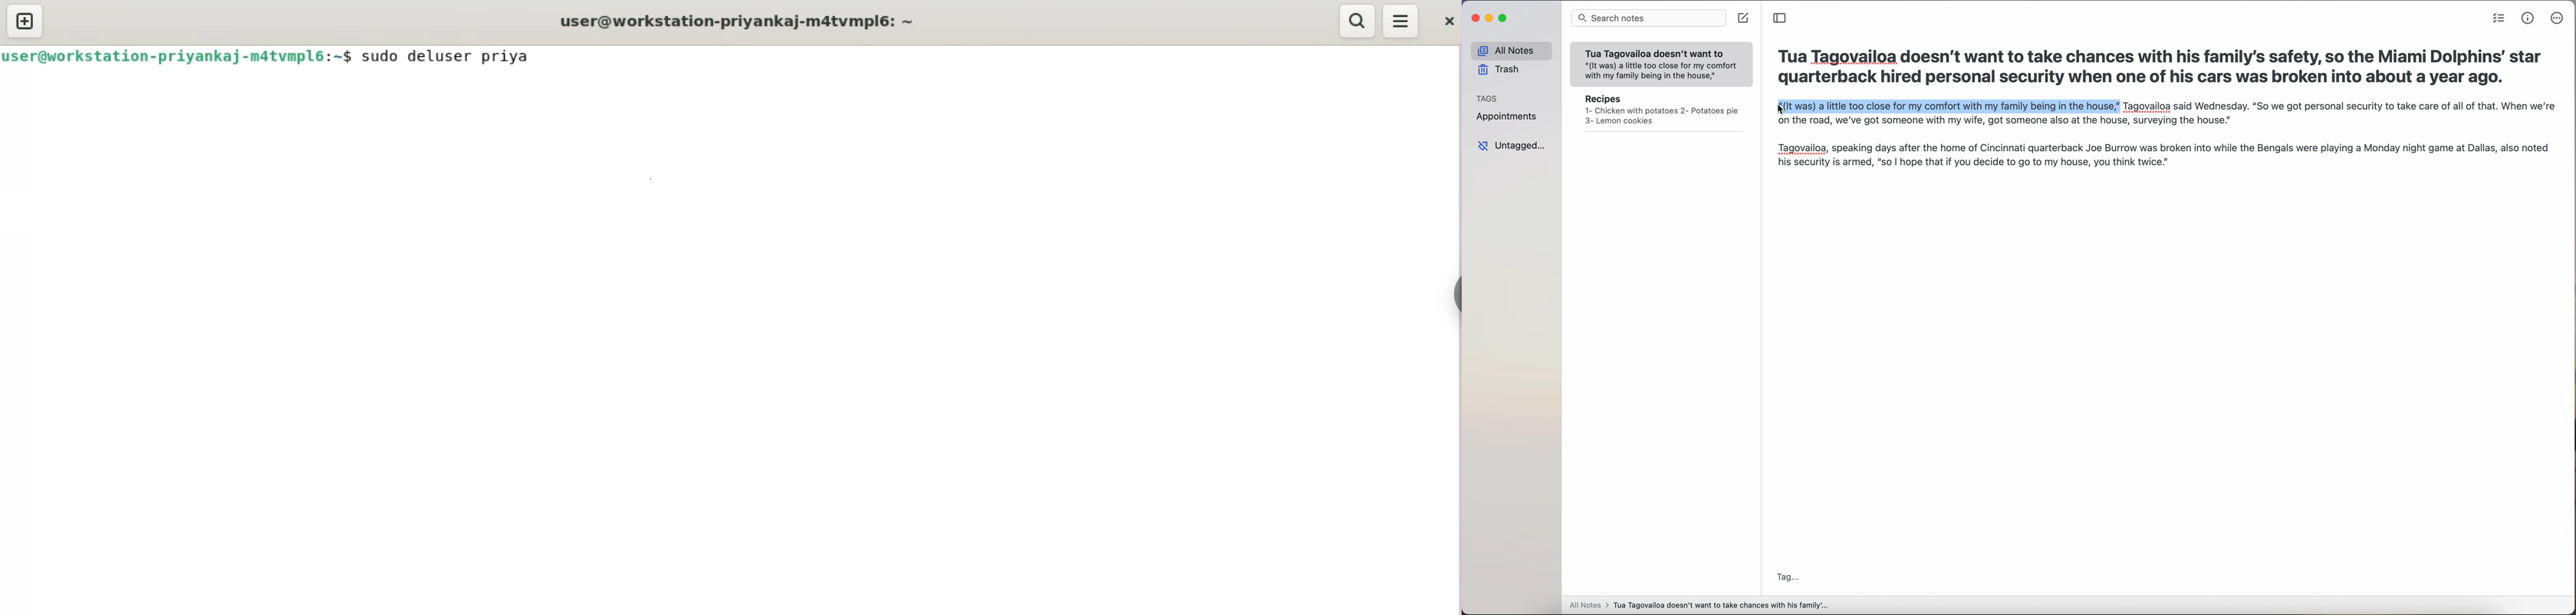  Describe the element at coordinates (1357, 21) in the screenshot. I see `search` at that location.